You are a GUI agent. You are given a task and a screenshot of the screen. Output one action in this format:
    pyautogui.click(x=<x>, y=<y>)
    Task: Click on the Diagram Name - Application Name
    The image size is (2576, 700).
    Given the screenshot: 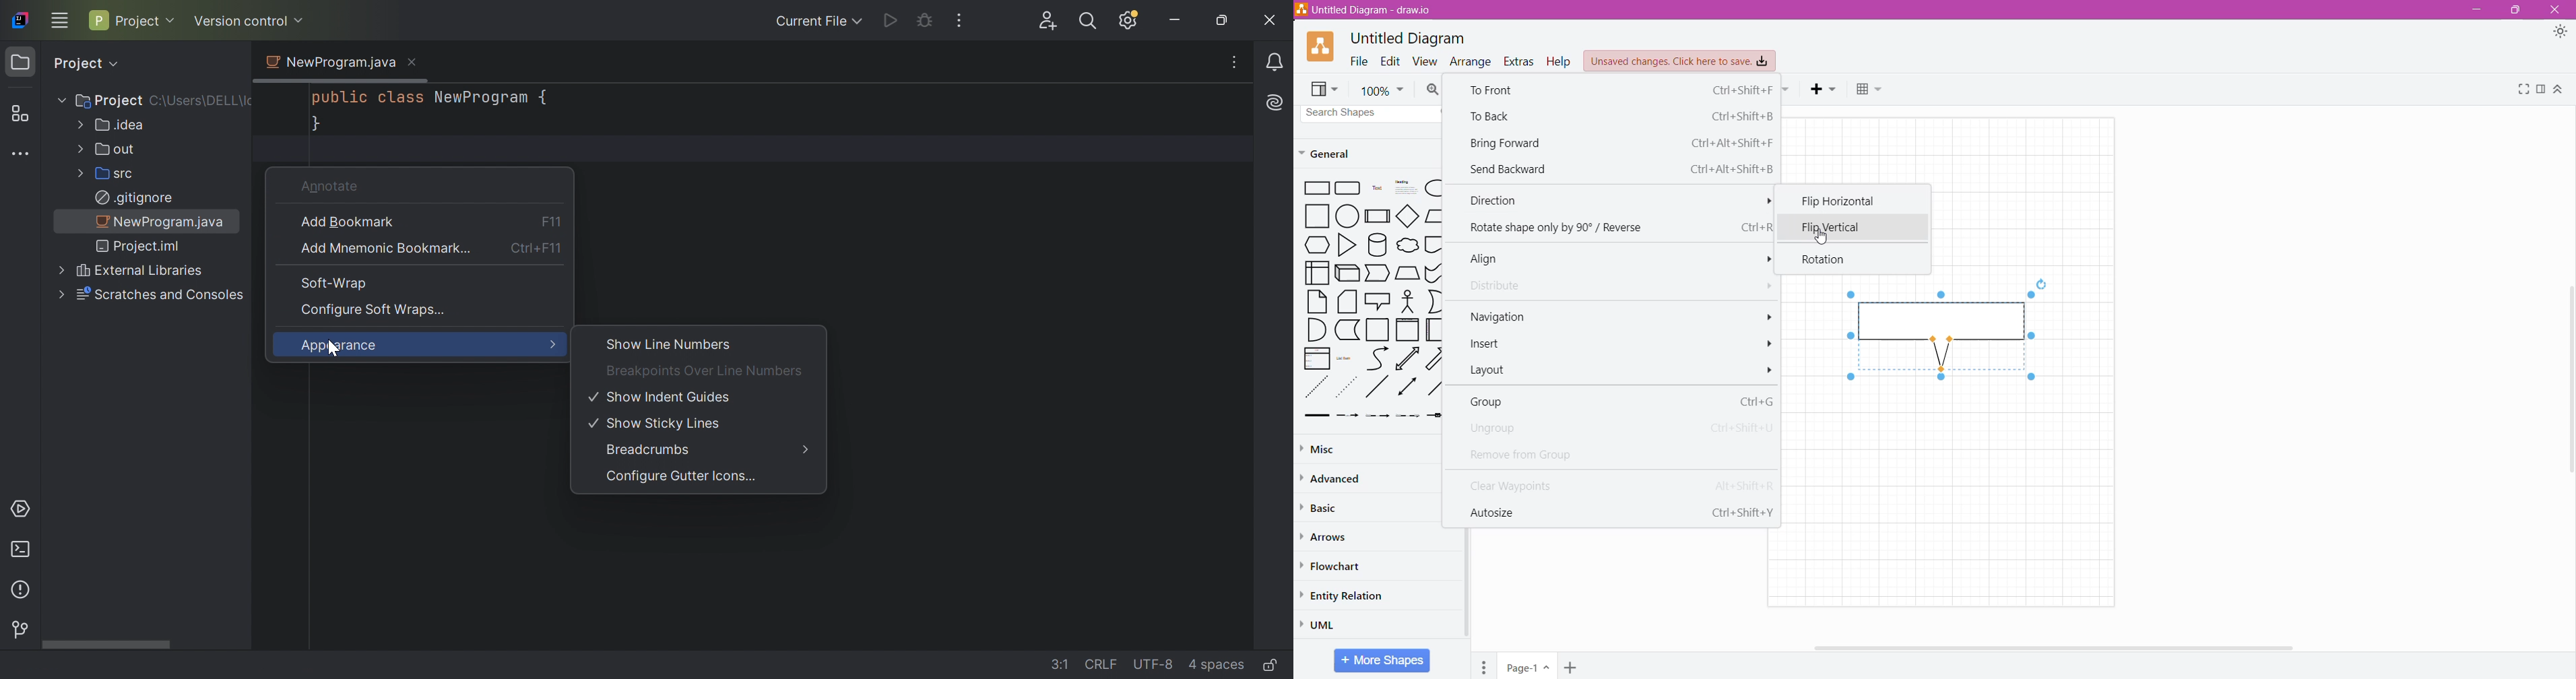 What is the action you would take?
    pyautogui.click(x=1366, y=9)
    